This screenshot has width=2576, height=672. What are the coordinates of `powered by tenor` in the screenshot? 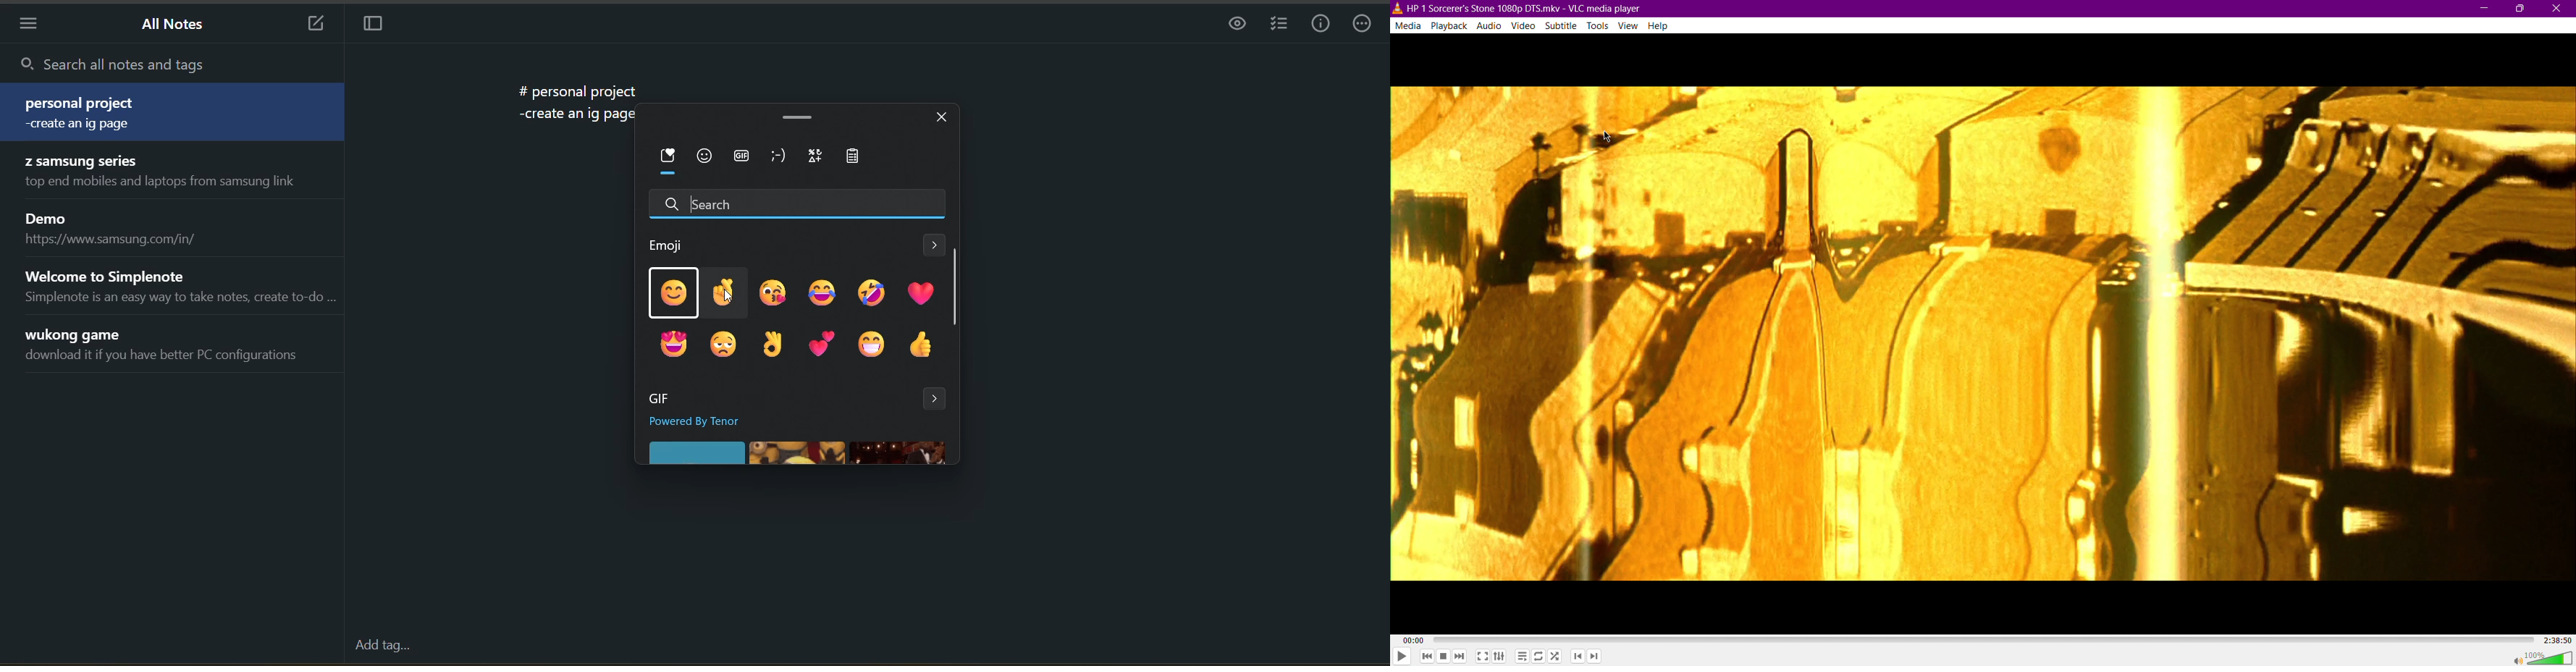 It's located at (709, 421).